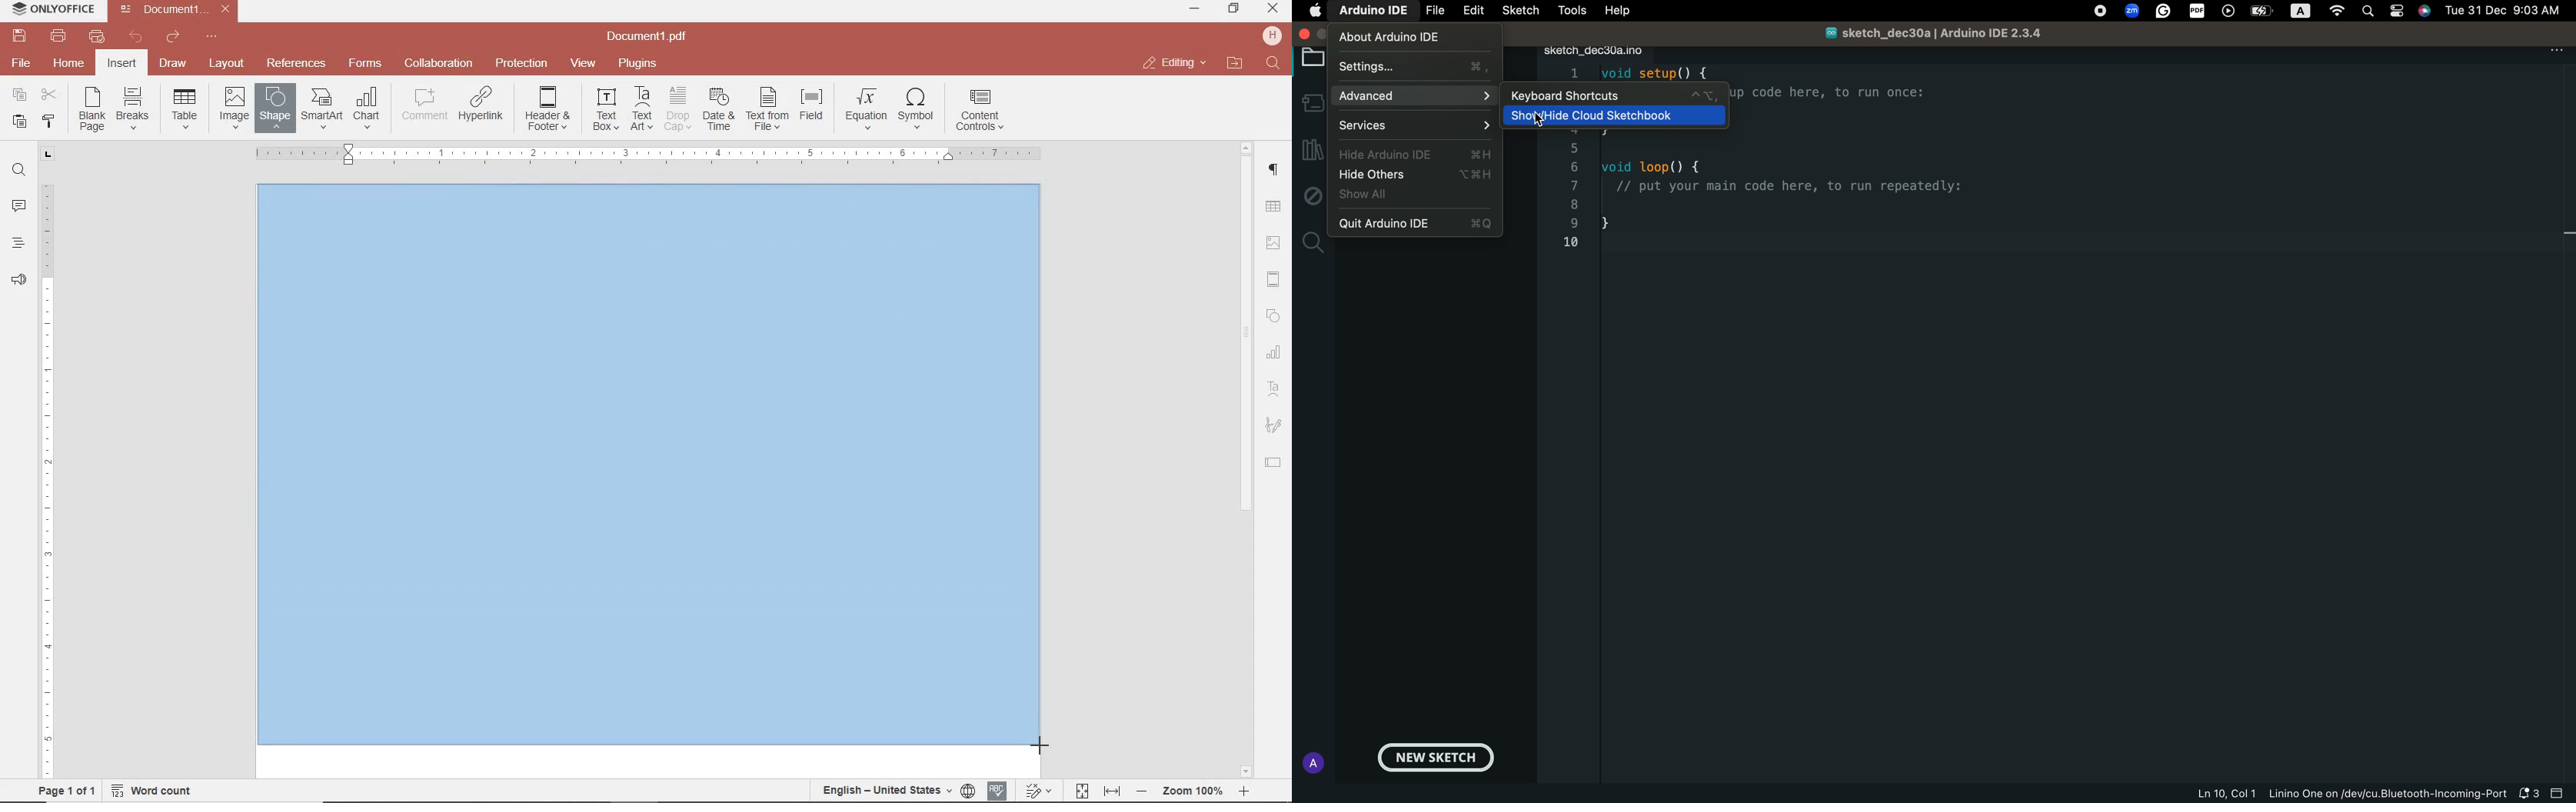 This screenshot has height=812, width=2576. Describe the element at coordinates (47, 120) in the screenshot. I see `copy style` at that location.